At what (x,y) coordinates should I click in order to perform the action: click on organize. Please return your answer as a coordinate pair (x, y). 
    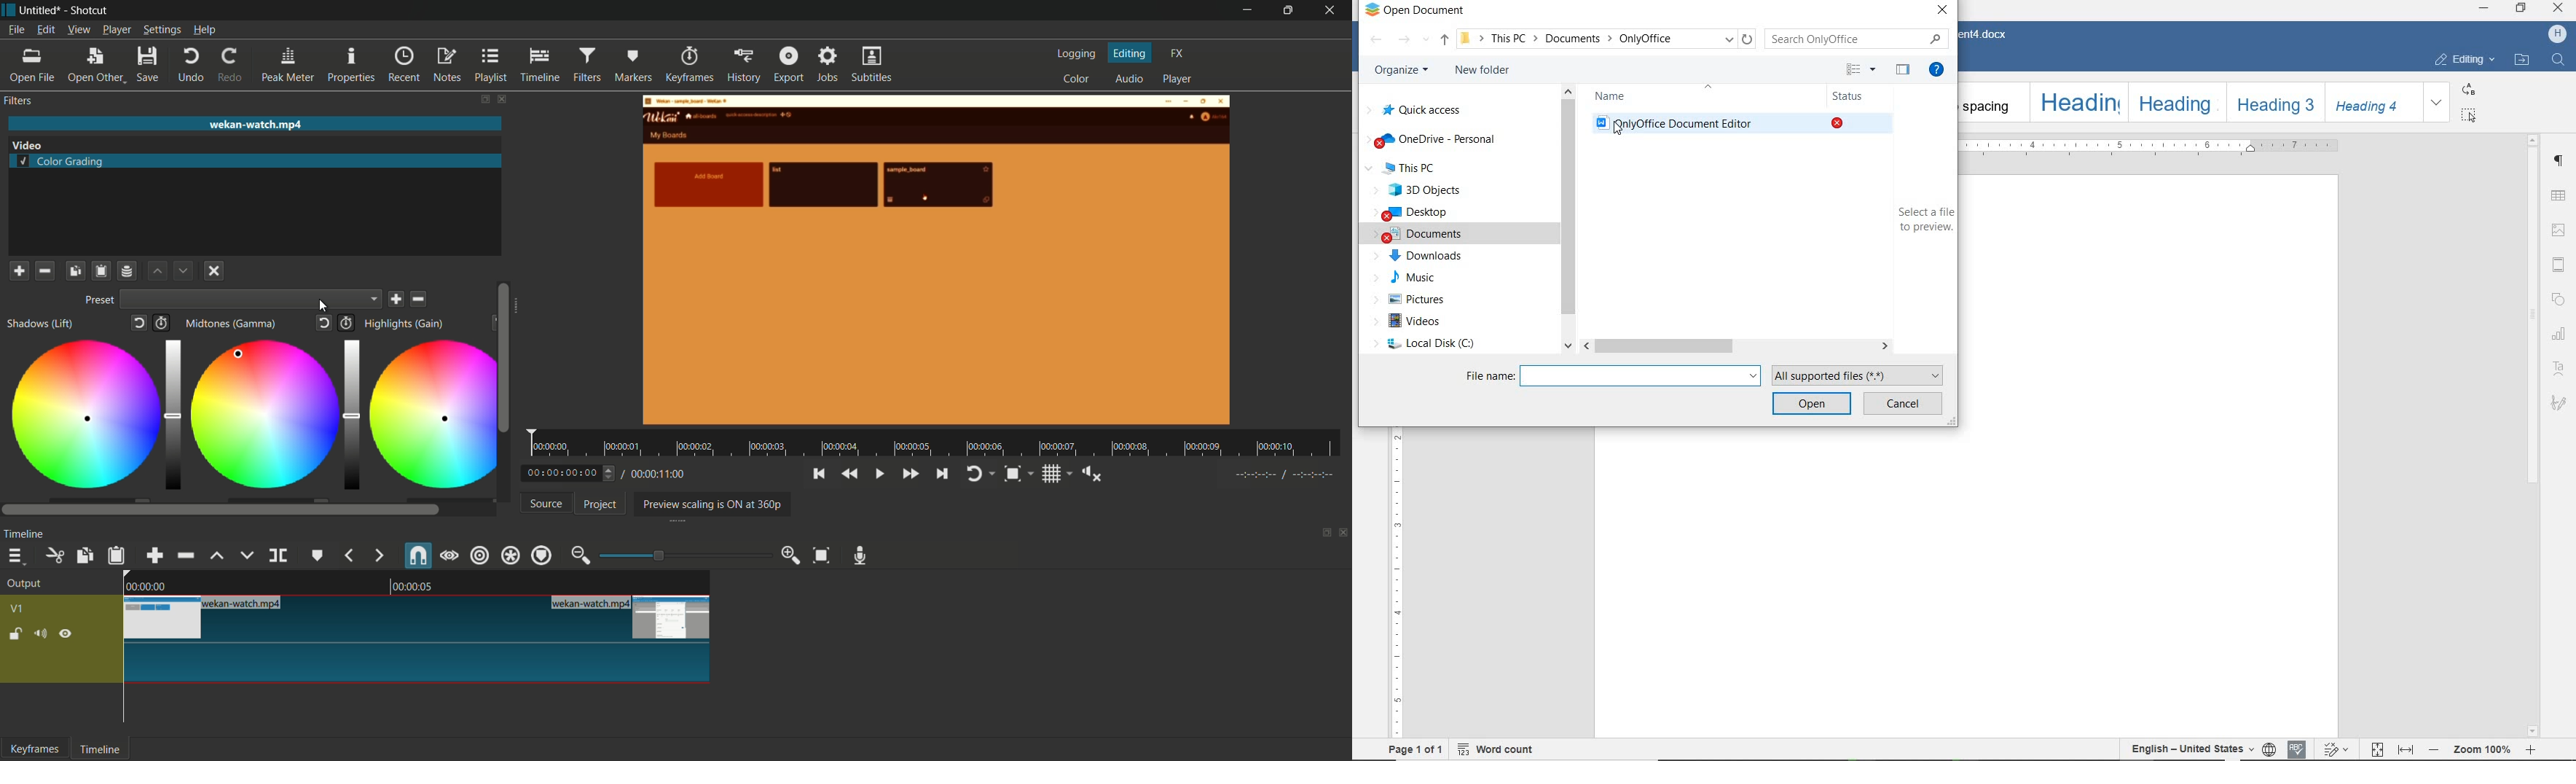
    Looking at the image, I should click on (1403, 71).